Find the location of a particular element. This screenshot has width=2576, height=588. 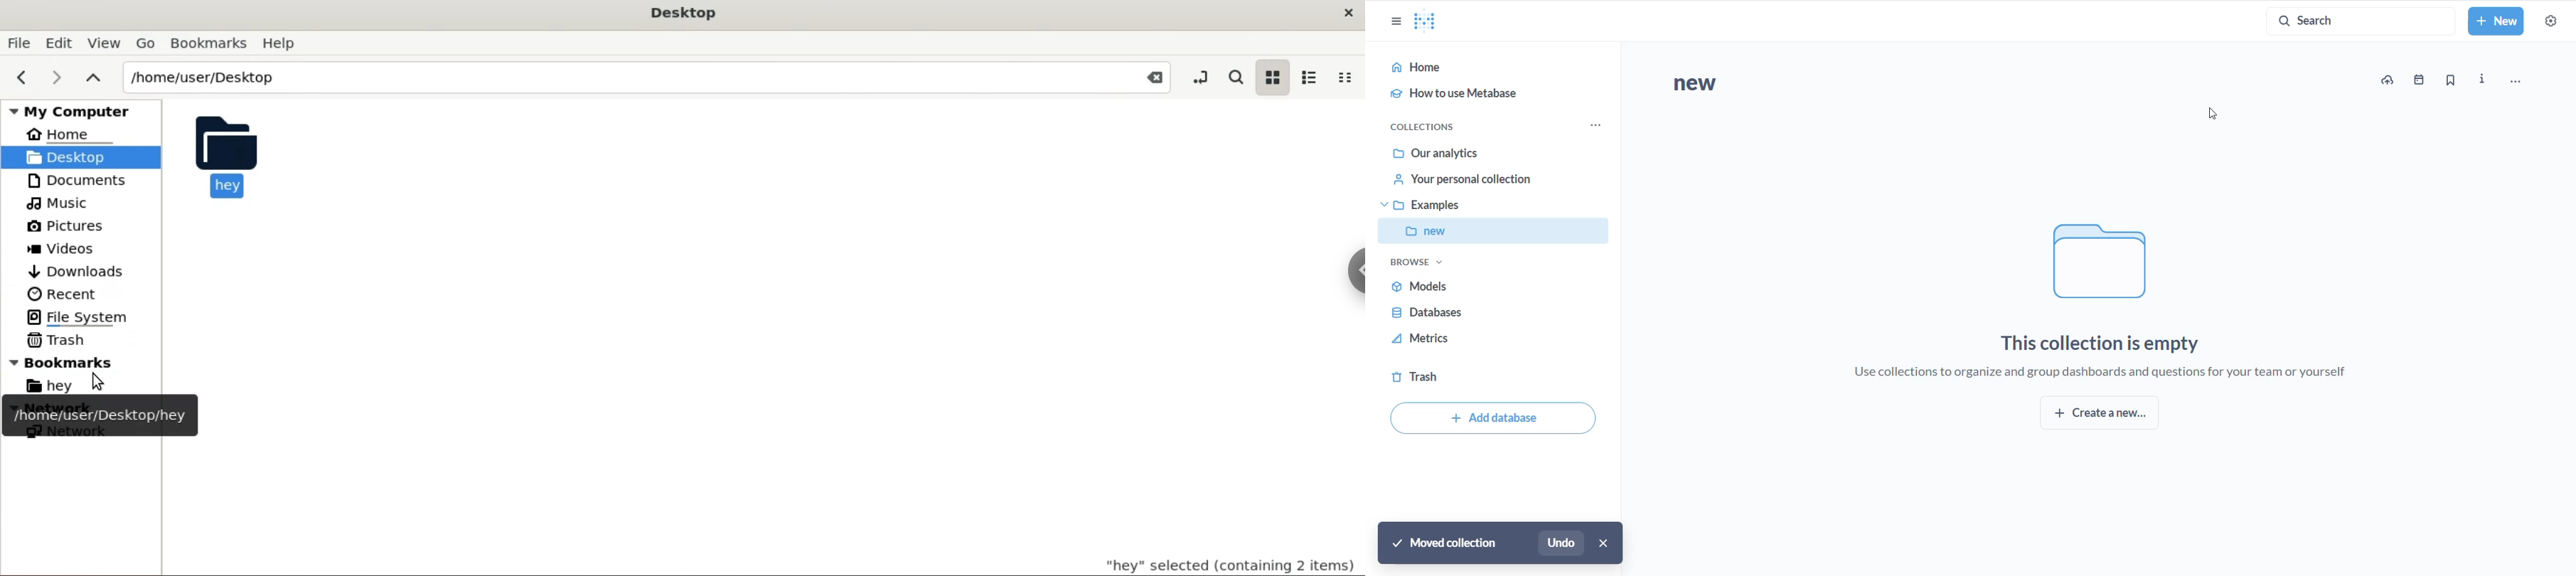

icon view is located at coordinates (1270, 78).